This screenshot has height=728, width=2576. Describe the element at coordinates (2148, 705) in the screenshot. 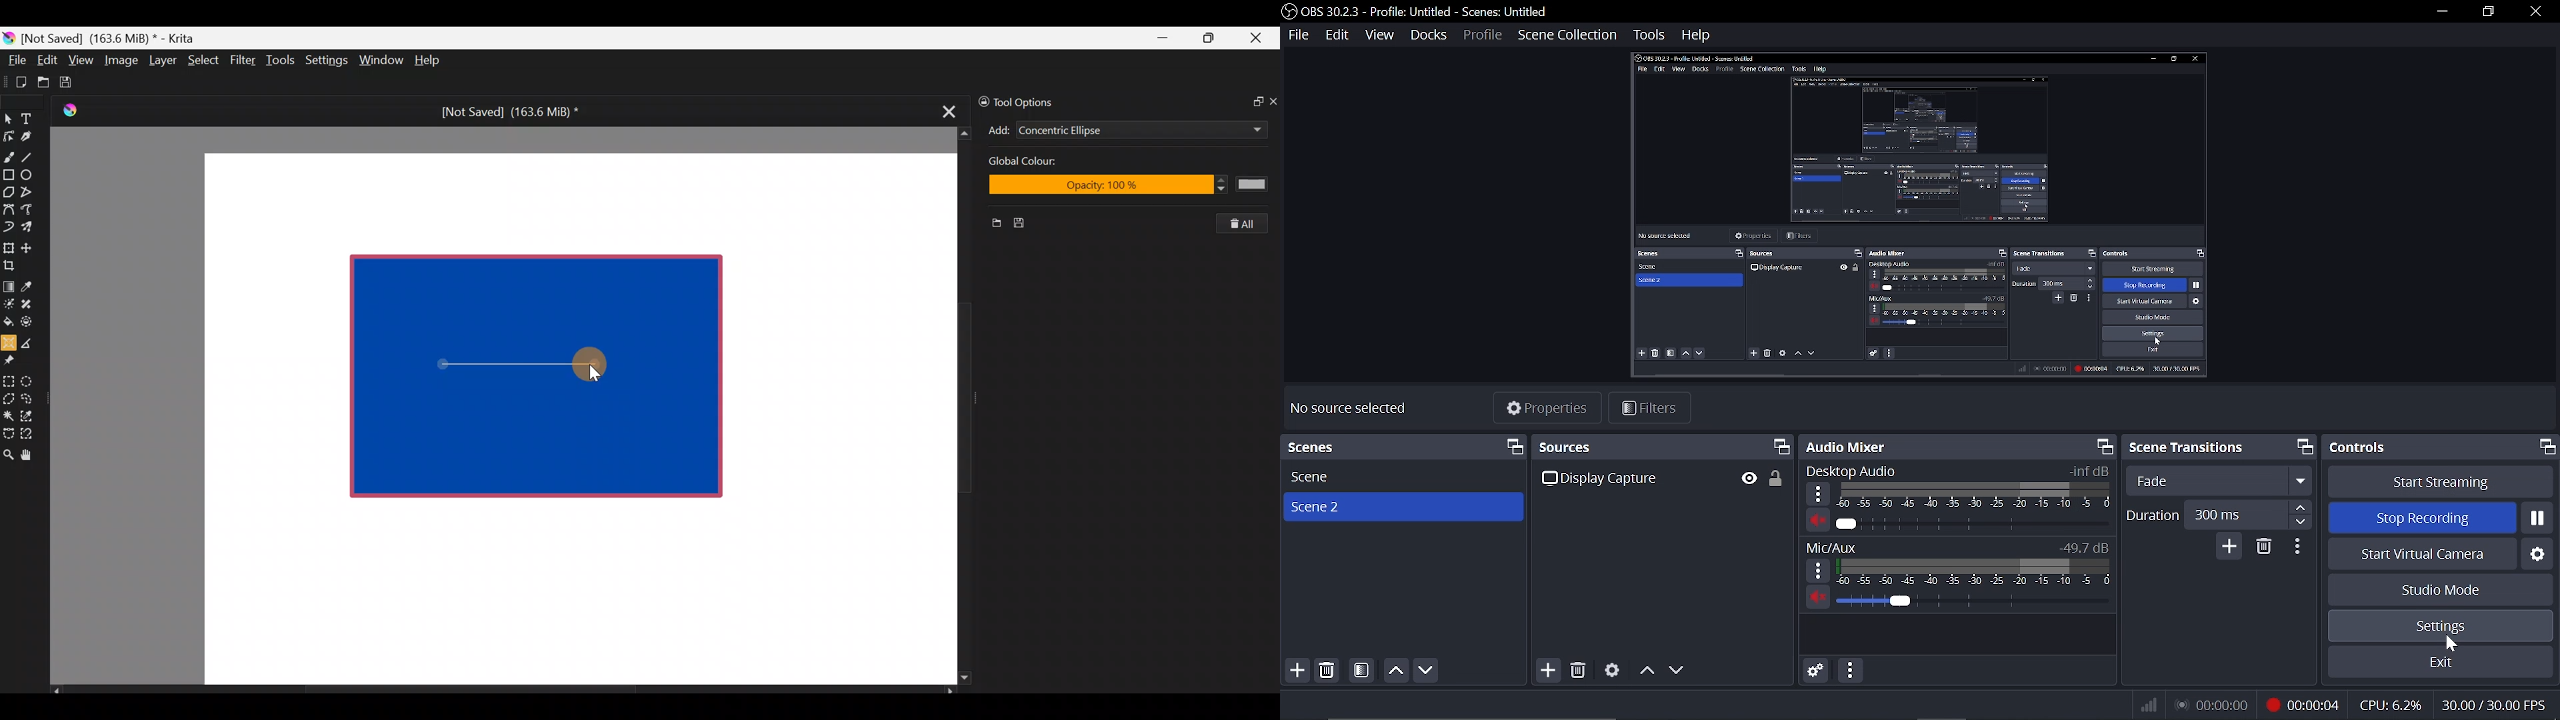

I see `network` at that location.